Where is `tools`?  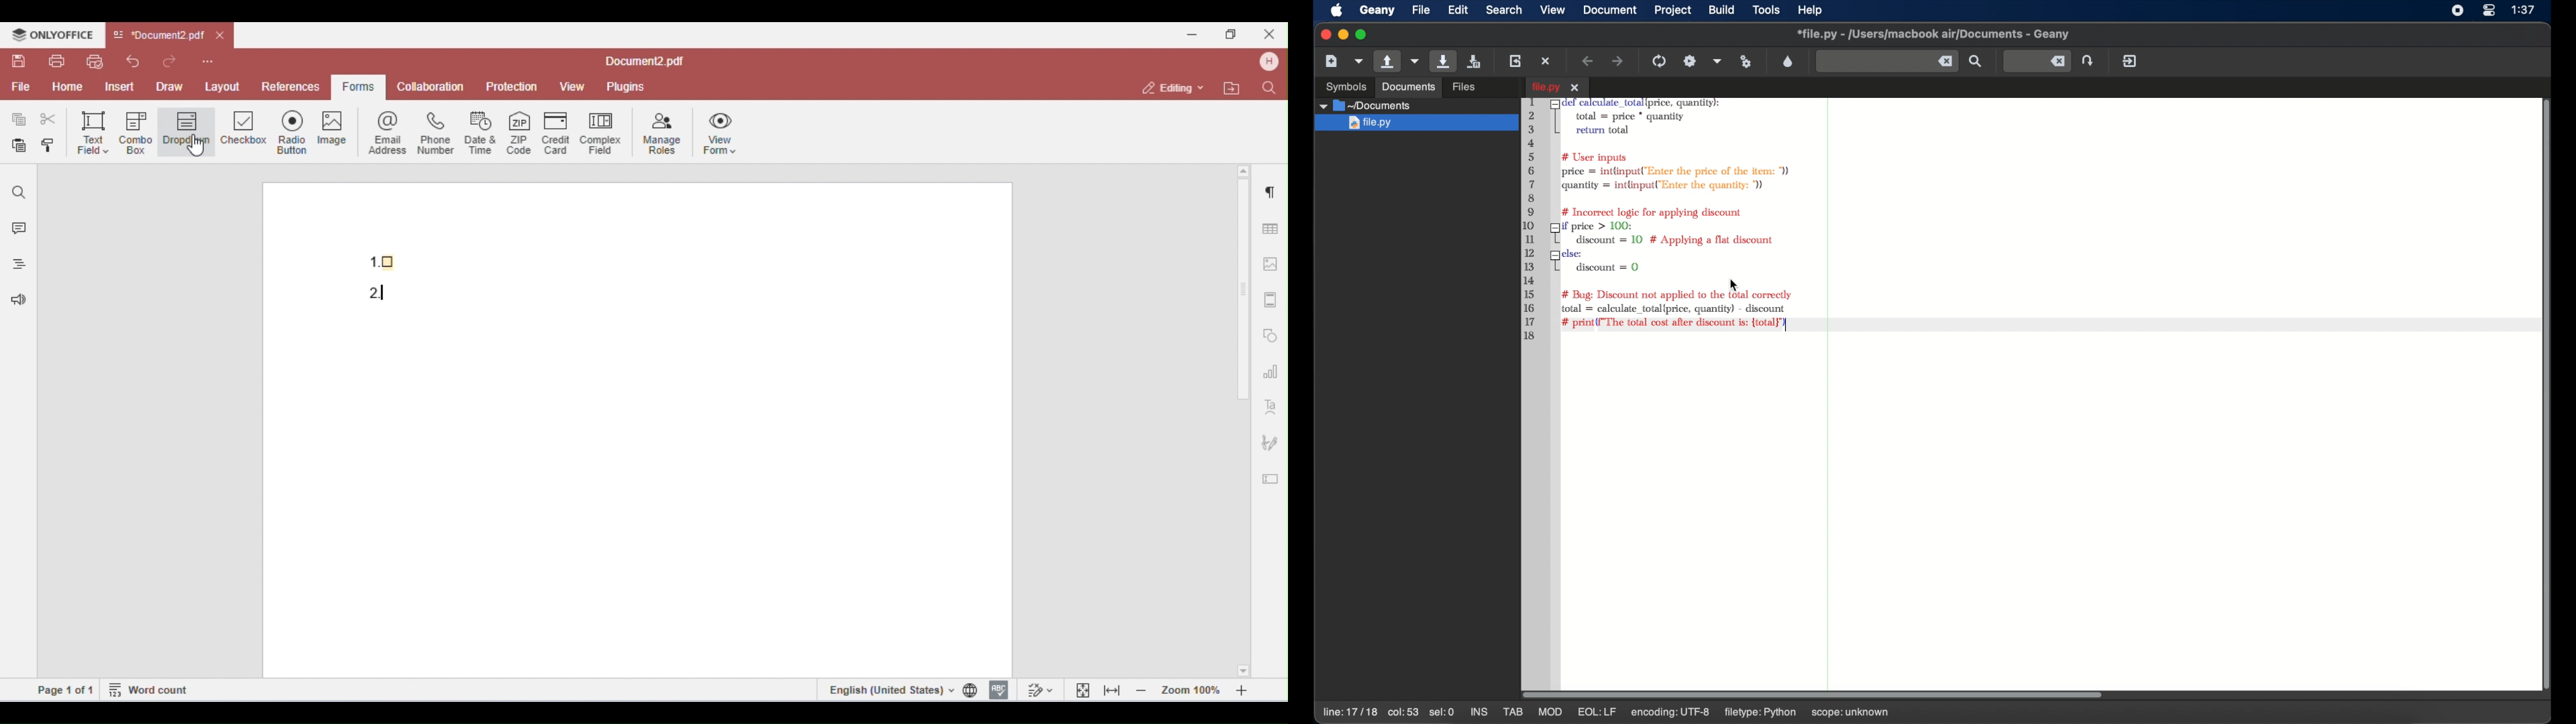 tools is located at coordinates (1766, 11).